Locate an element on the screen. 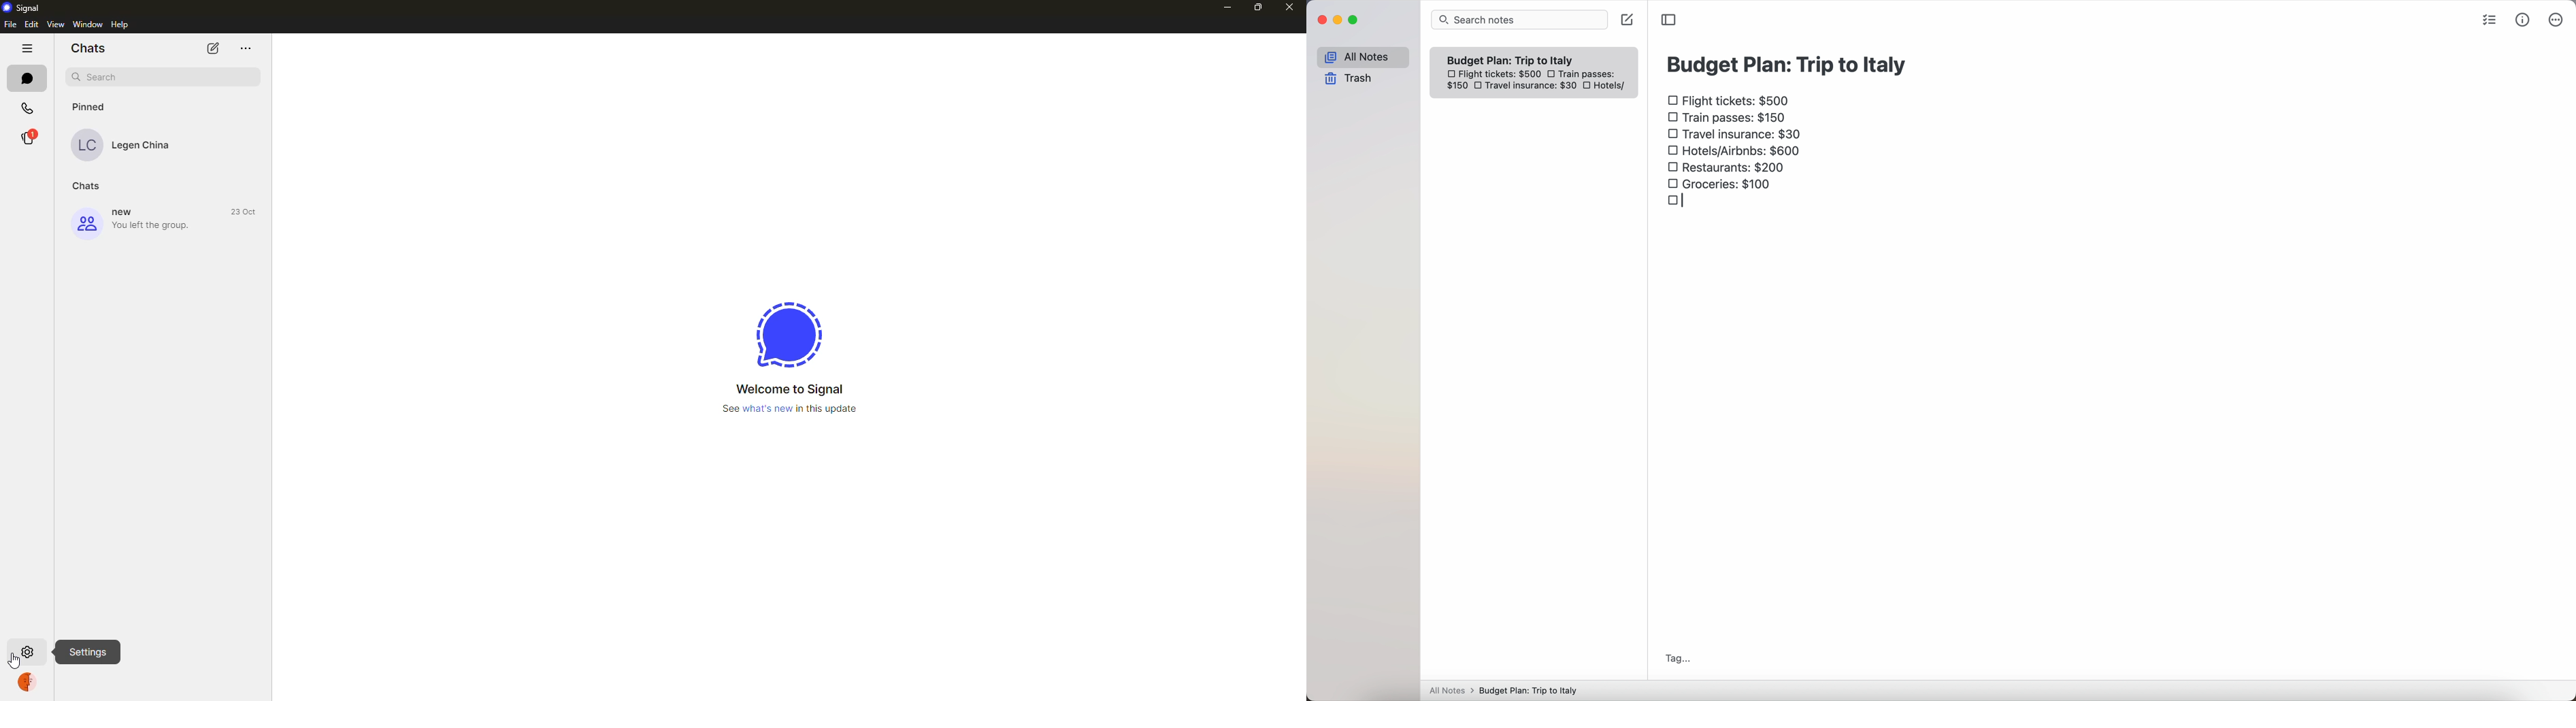 The height and width of the screenshot is (728, 2576). hotels is located at coordinates (1614, 86).